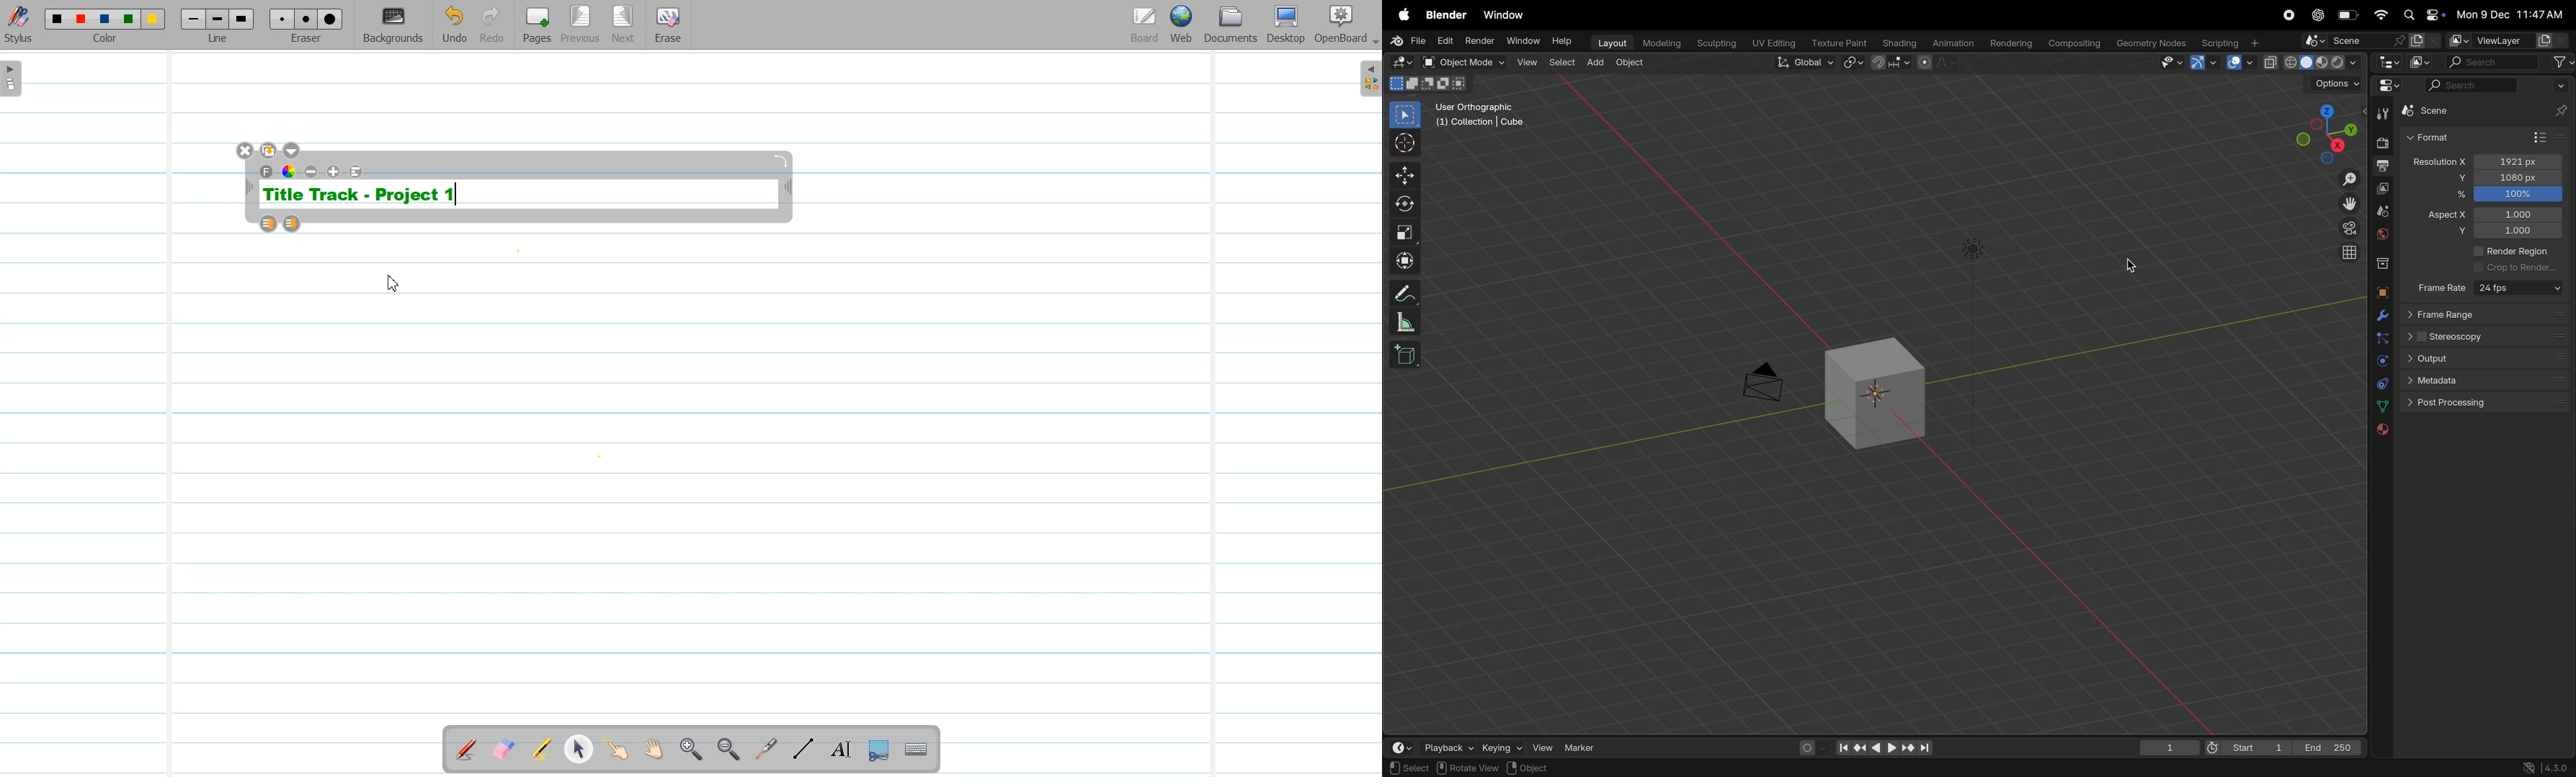 This screenshot has width=2576, height=784. Describe the element at coordinates (2203, 63) in the screenshot. I see `show gimzo` at that location.